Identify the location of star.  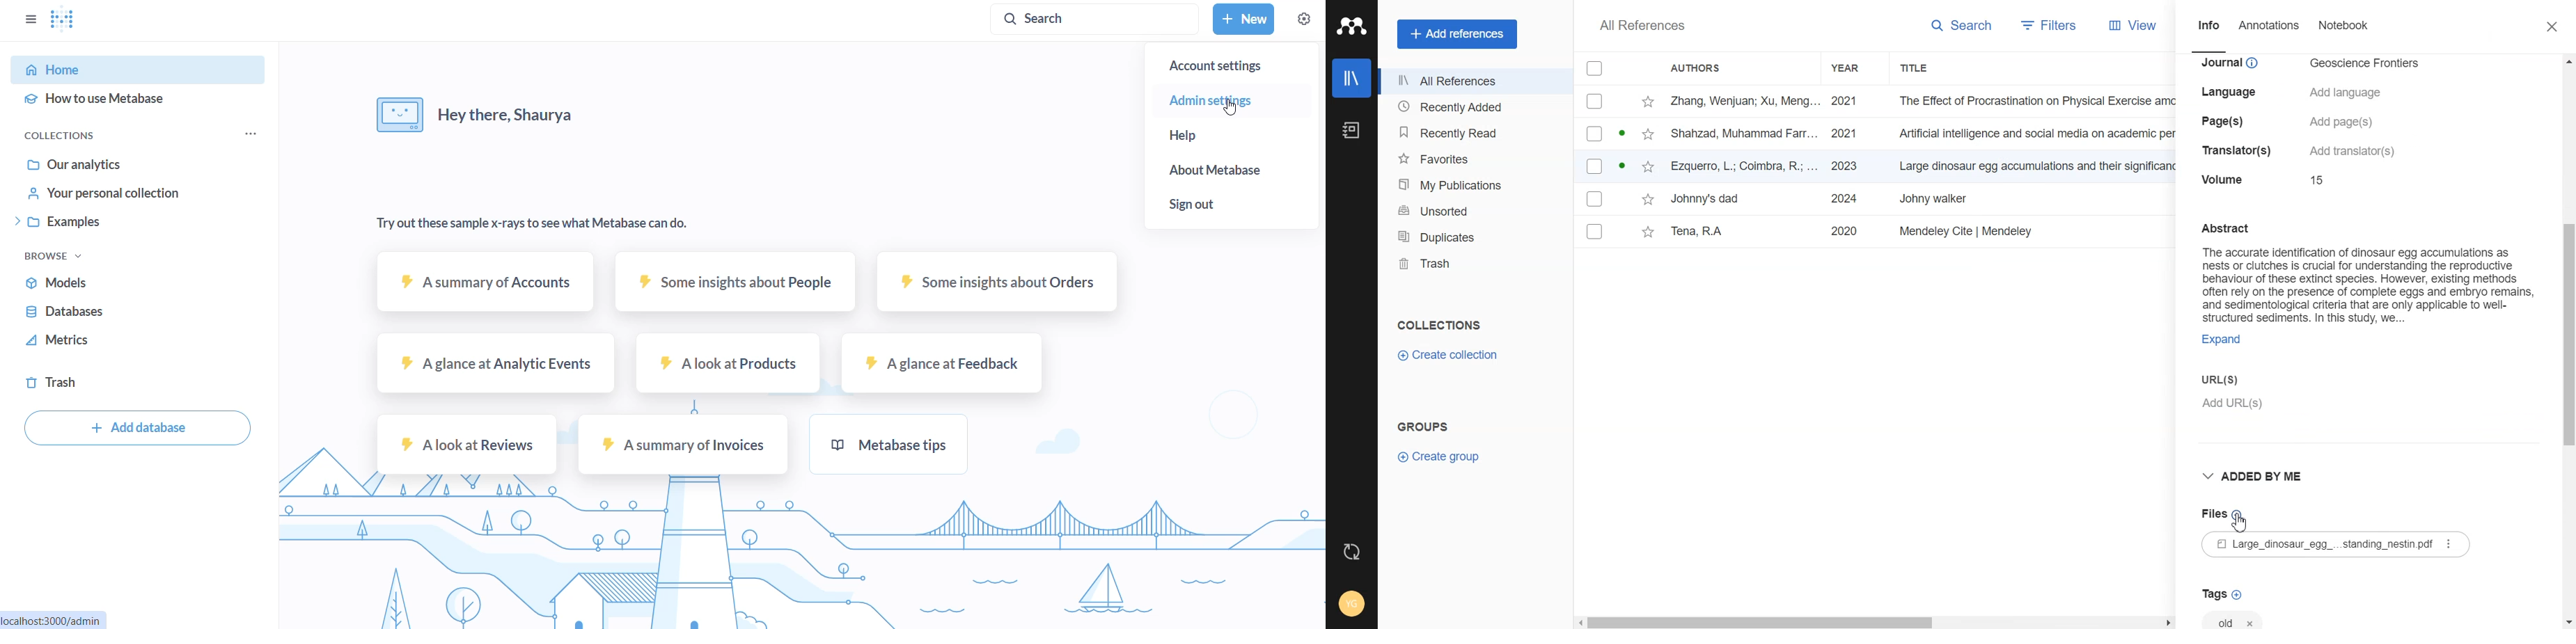
(1649, 166).